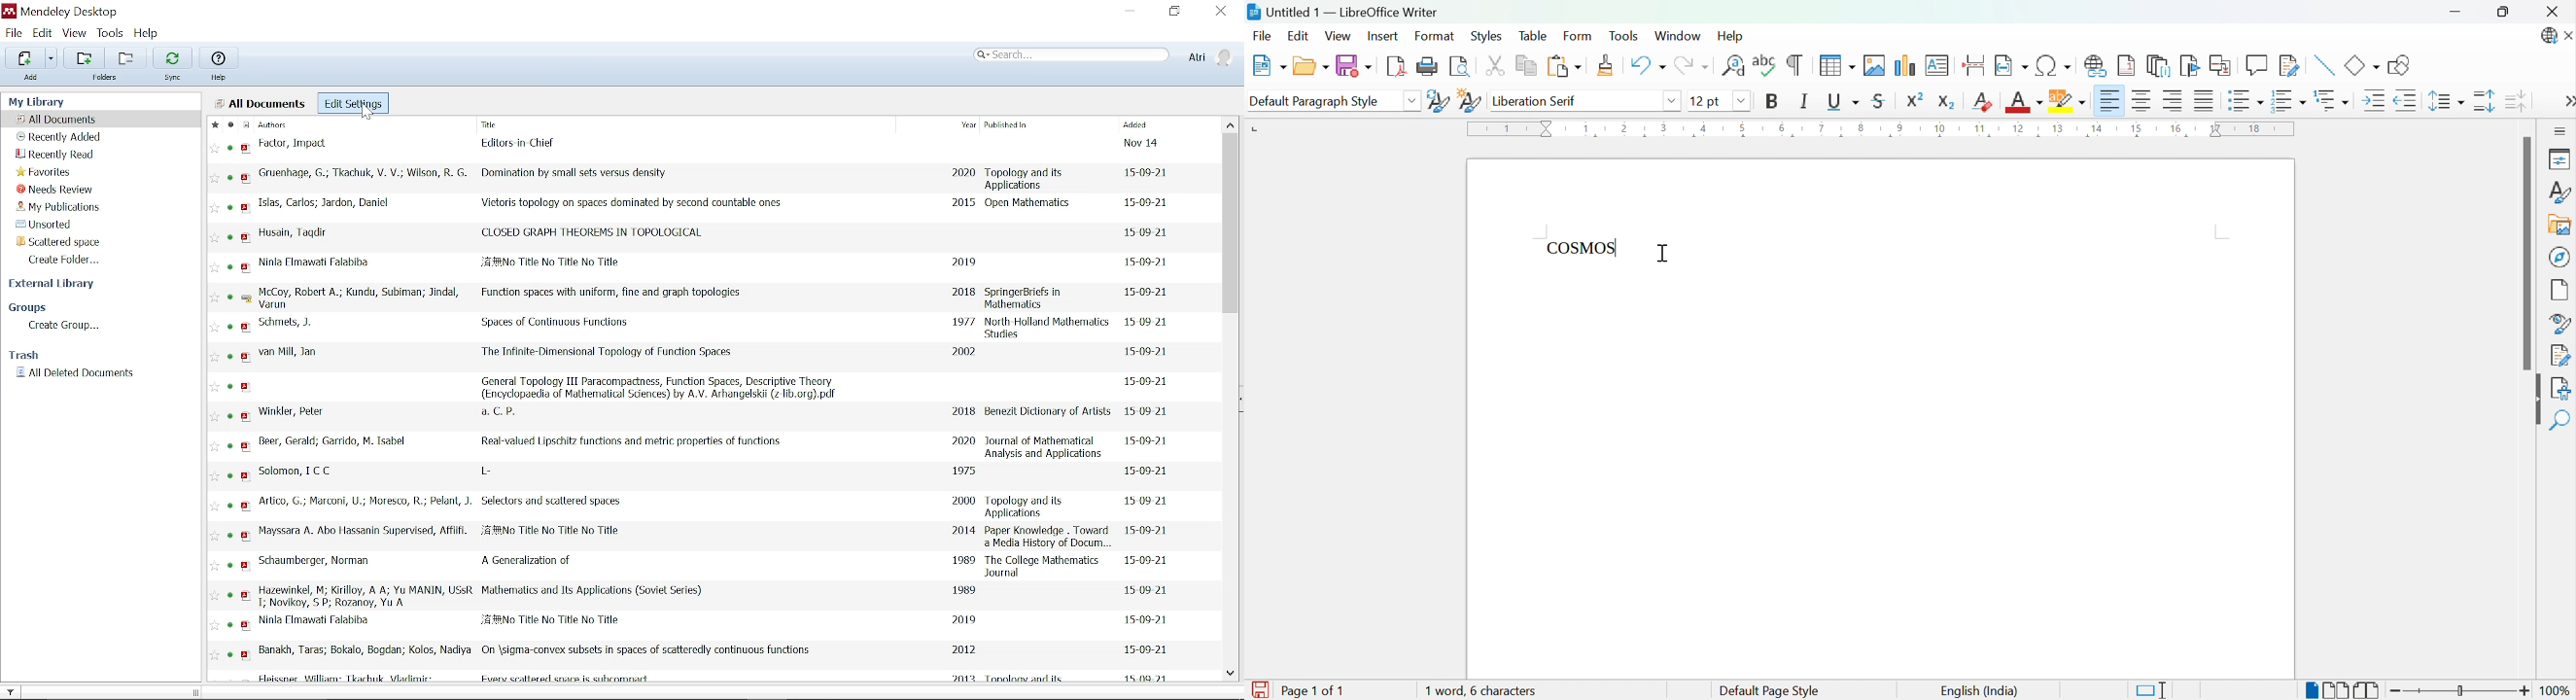  Describe the element at coordinates (52, 60) in the screenshot. I see `Add files options` at that location.